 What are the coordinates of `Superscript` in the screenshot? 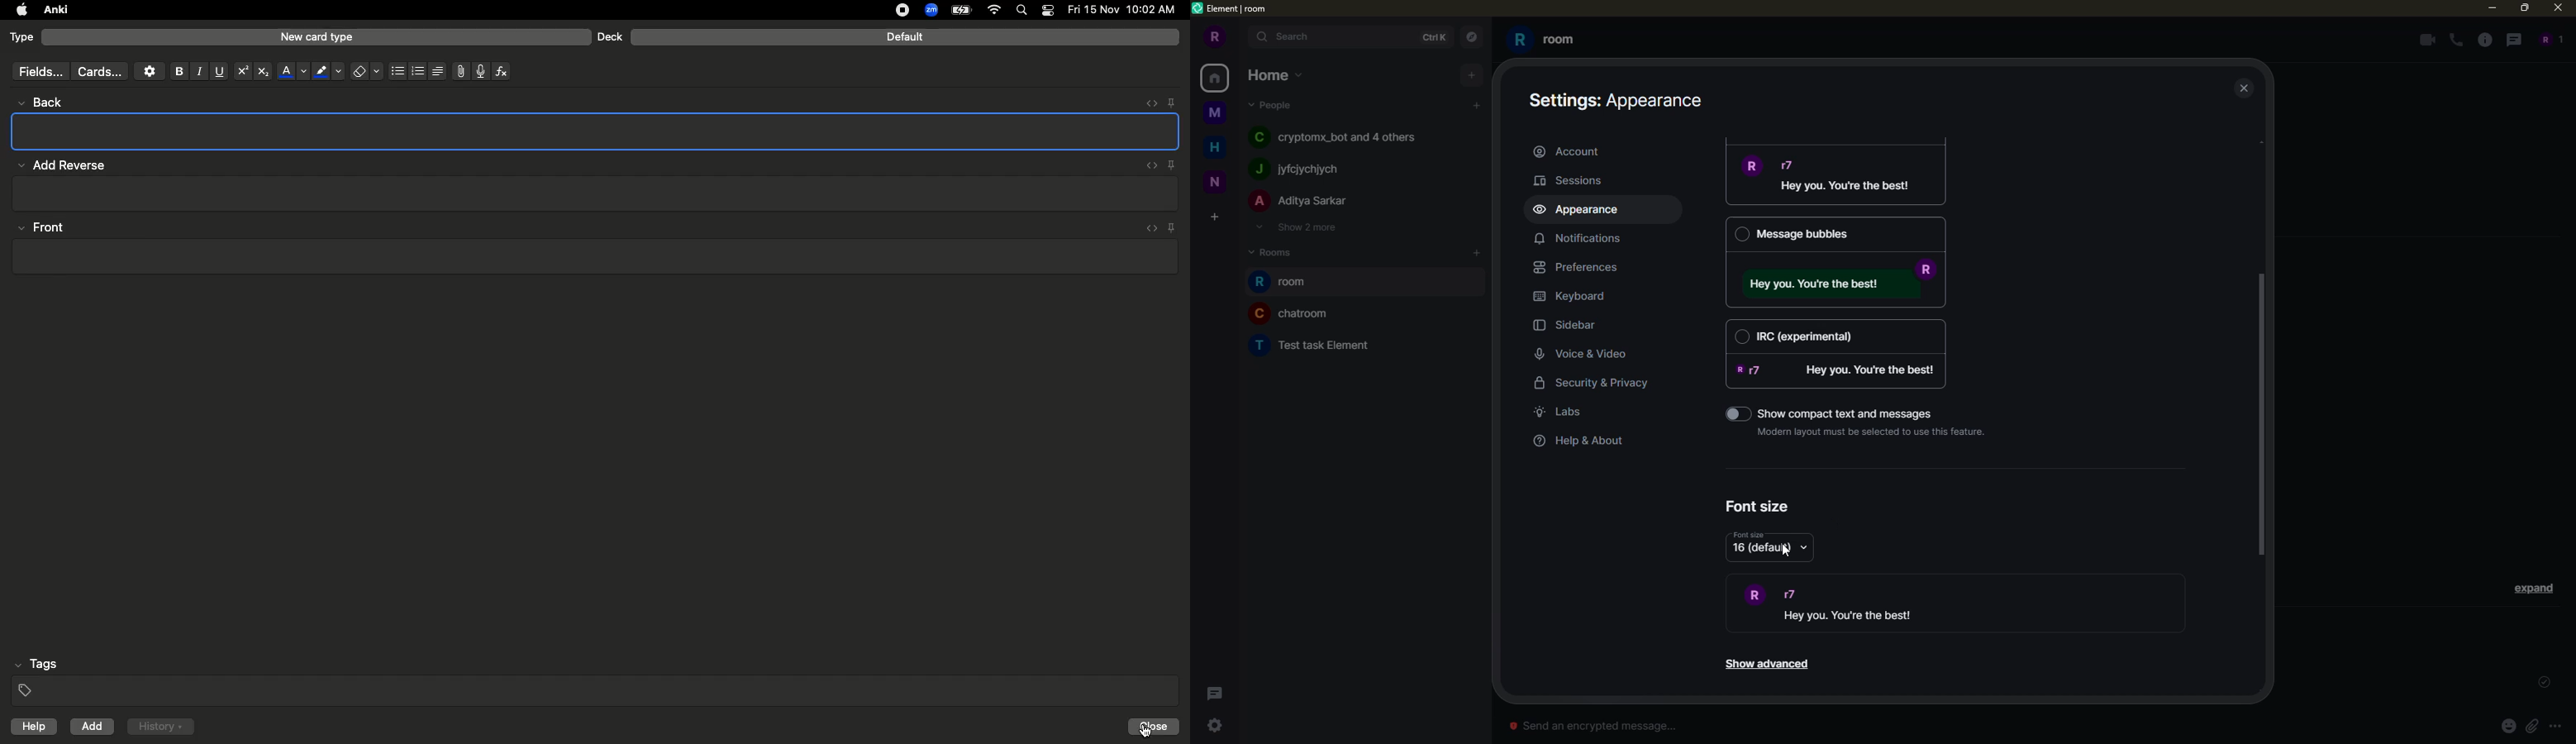 It's located at (241, 72).